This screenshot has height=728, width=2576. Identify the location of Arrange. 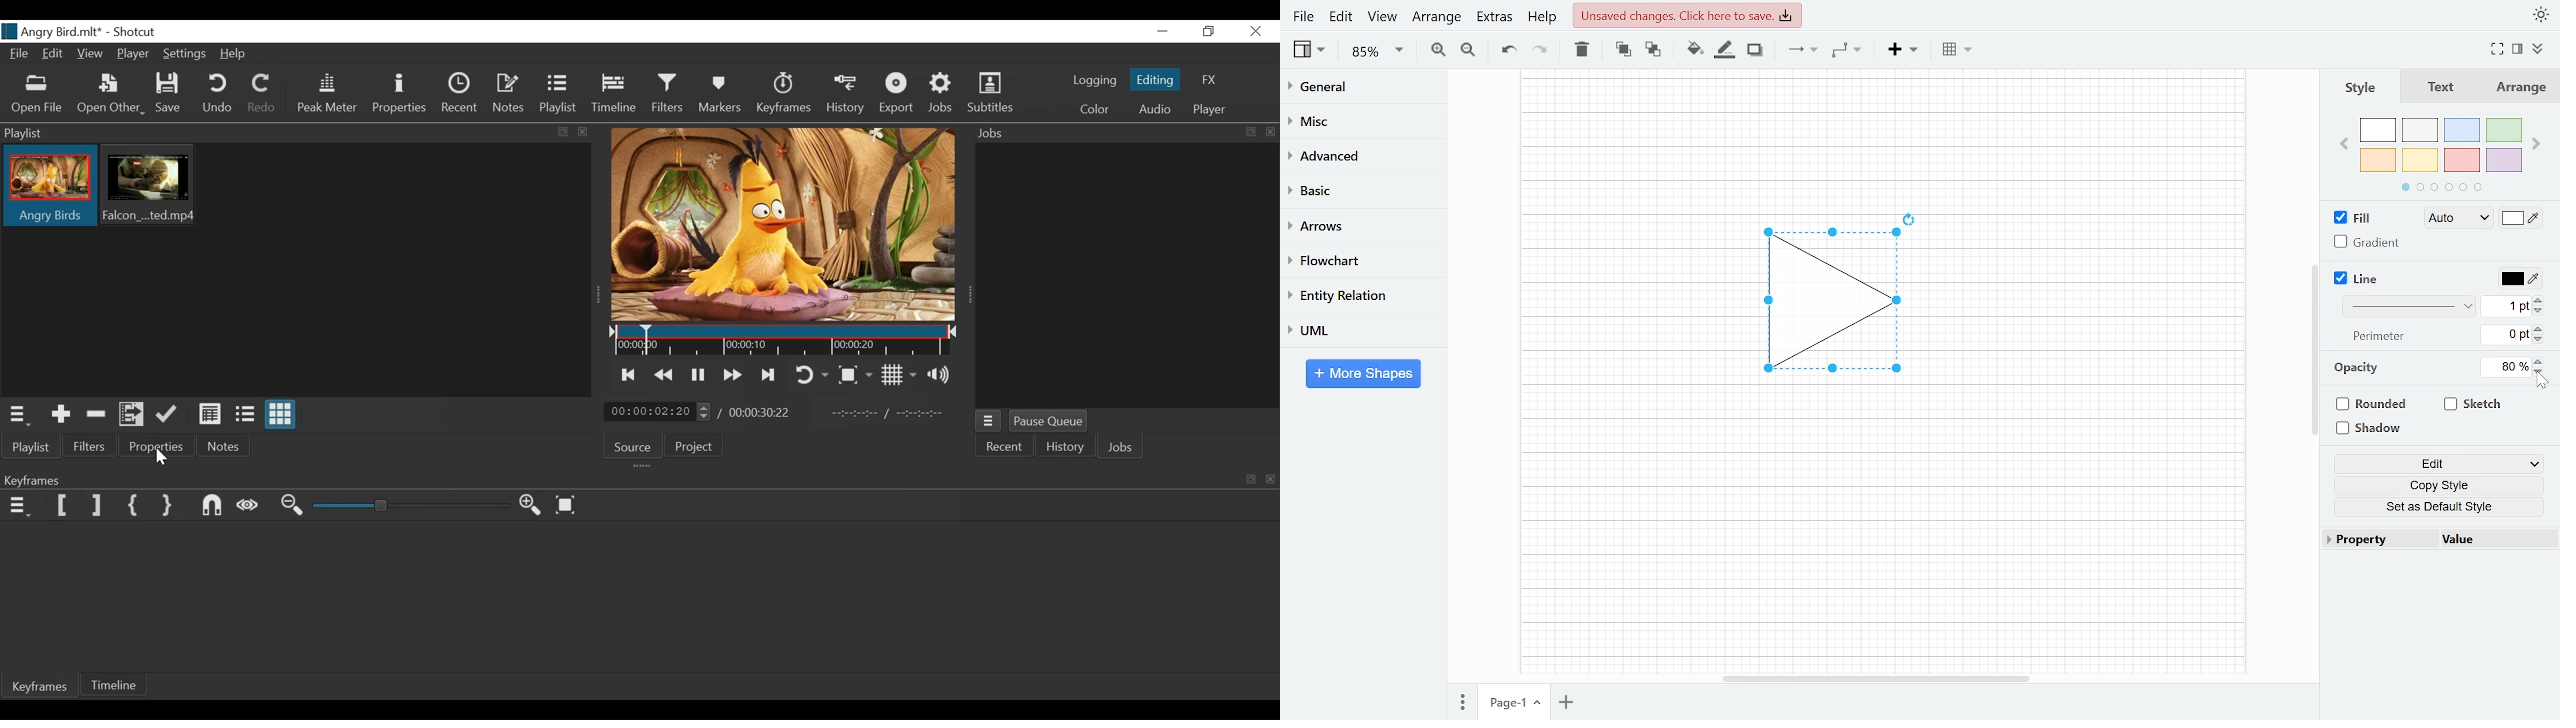
(1436, 16).